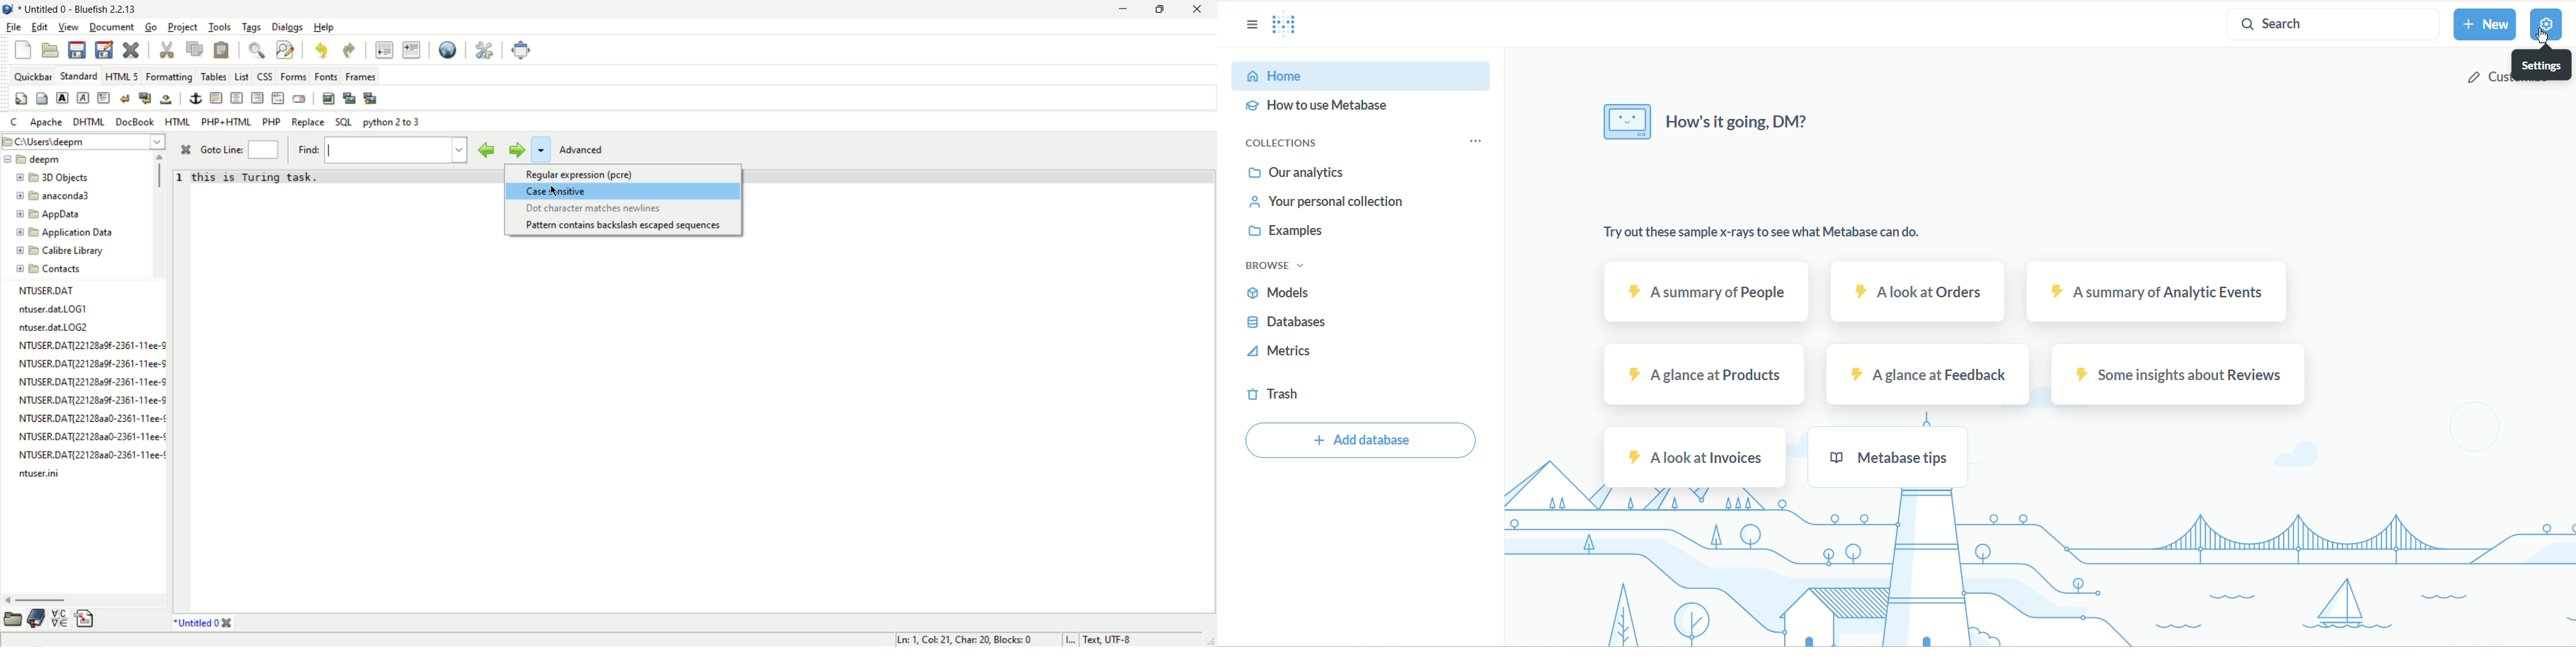 Image resolution: width=2576 pixels, height=672 pixels. I want to click on open file, so click(51, 51).